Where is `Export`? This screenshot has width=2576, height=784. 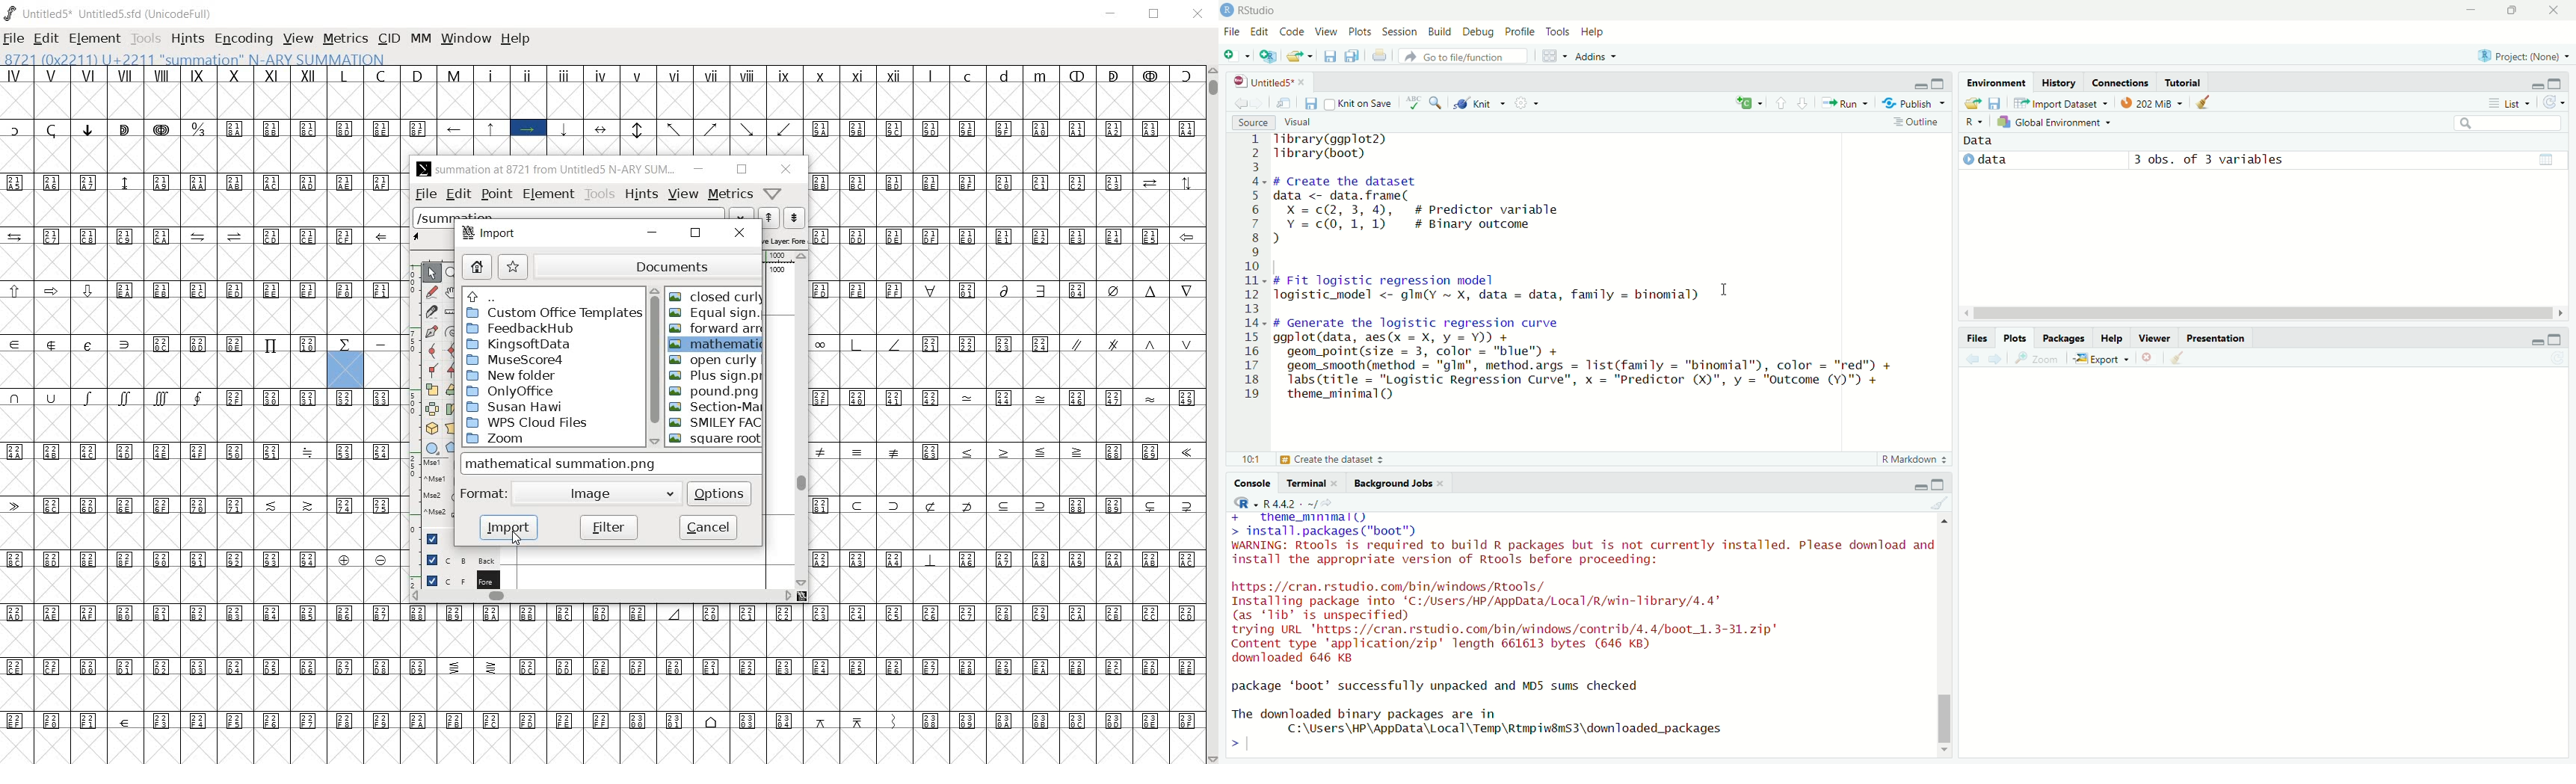 Export is located at coordinates (2102, 358).